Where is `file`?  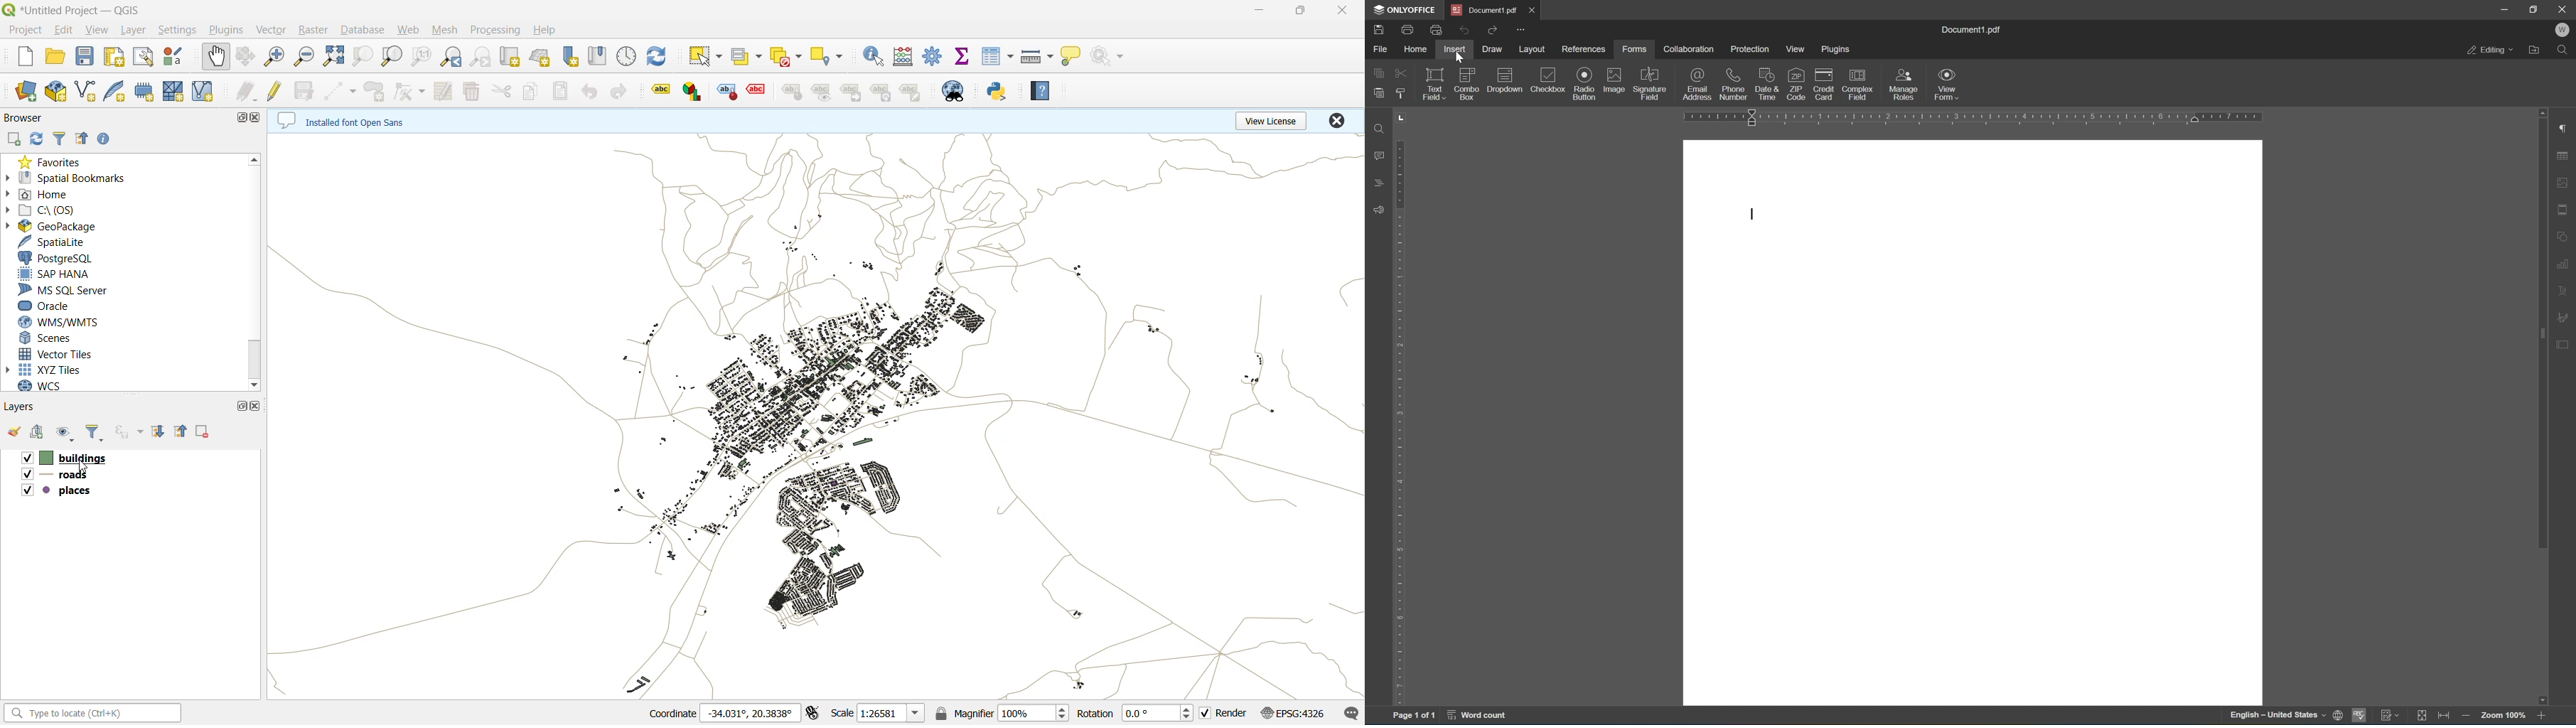 file is located at coordinates (28, 32).